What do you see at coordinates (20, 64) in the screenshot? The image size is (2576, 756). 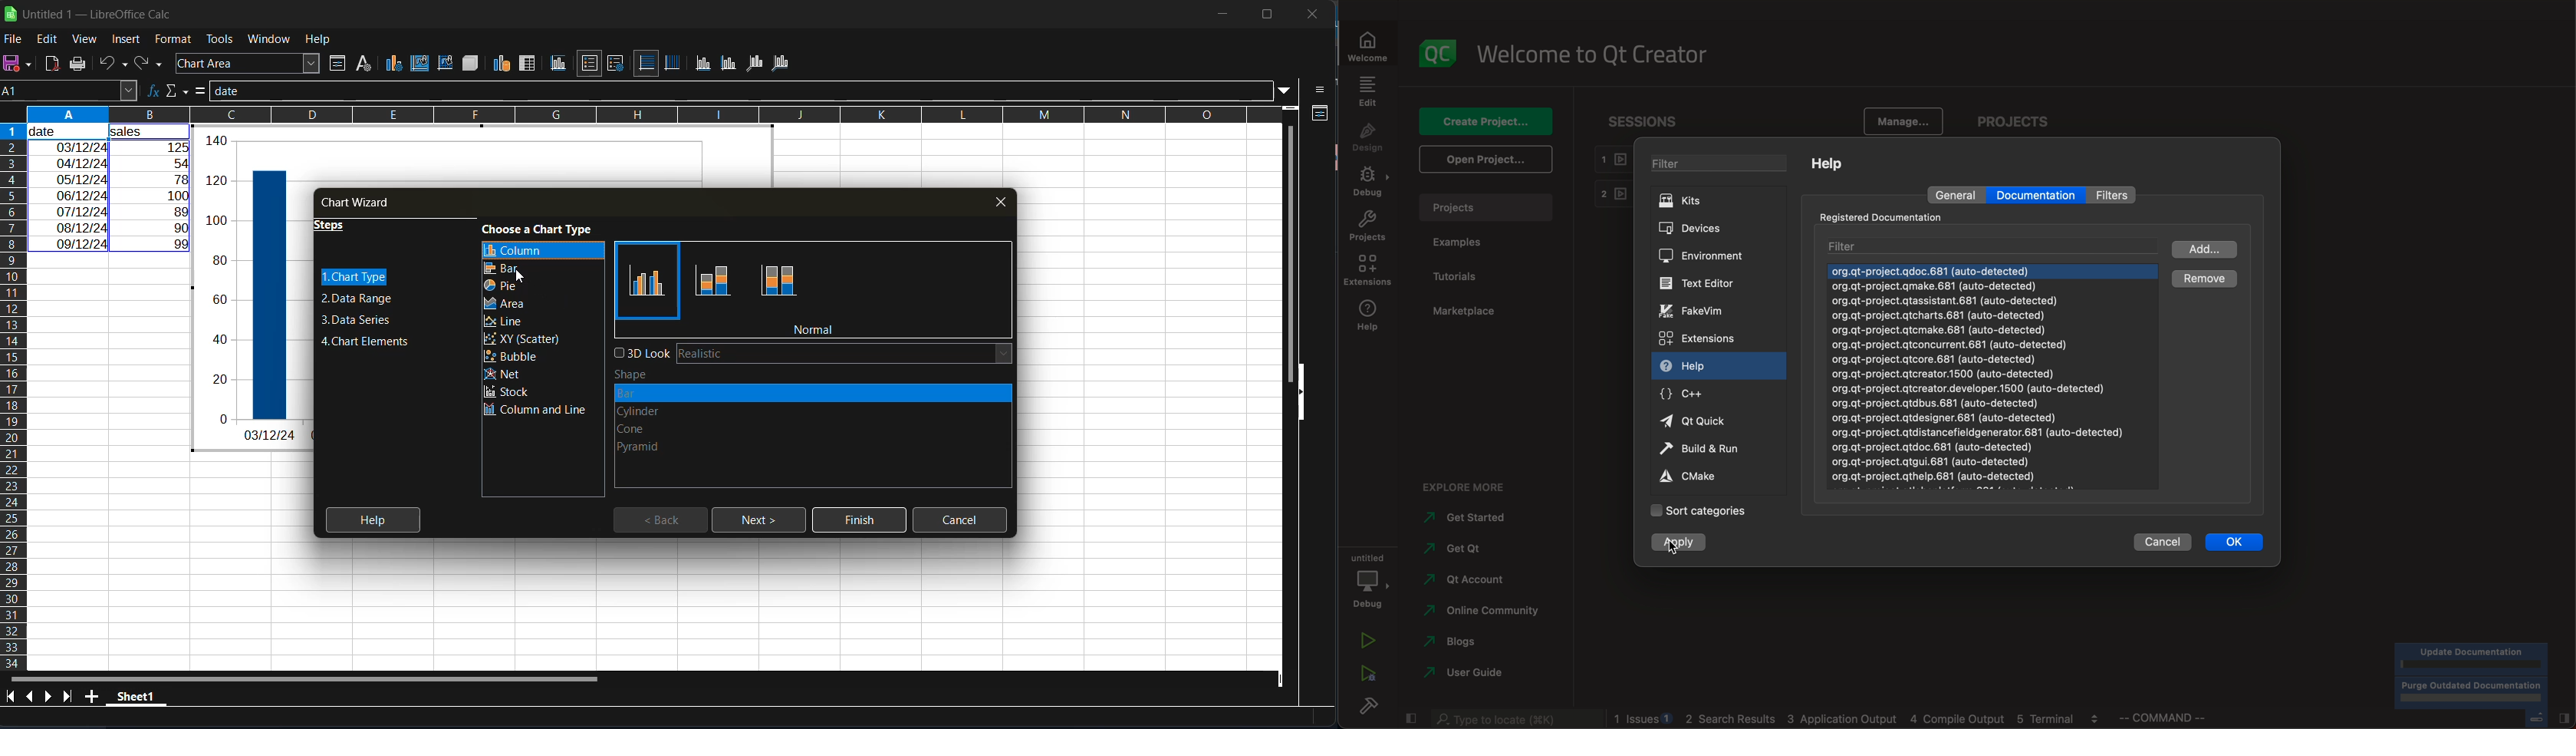 I see `save` at bounding box center [20, 64].